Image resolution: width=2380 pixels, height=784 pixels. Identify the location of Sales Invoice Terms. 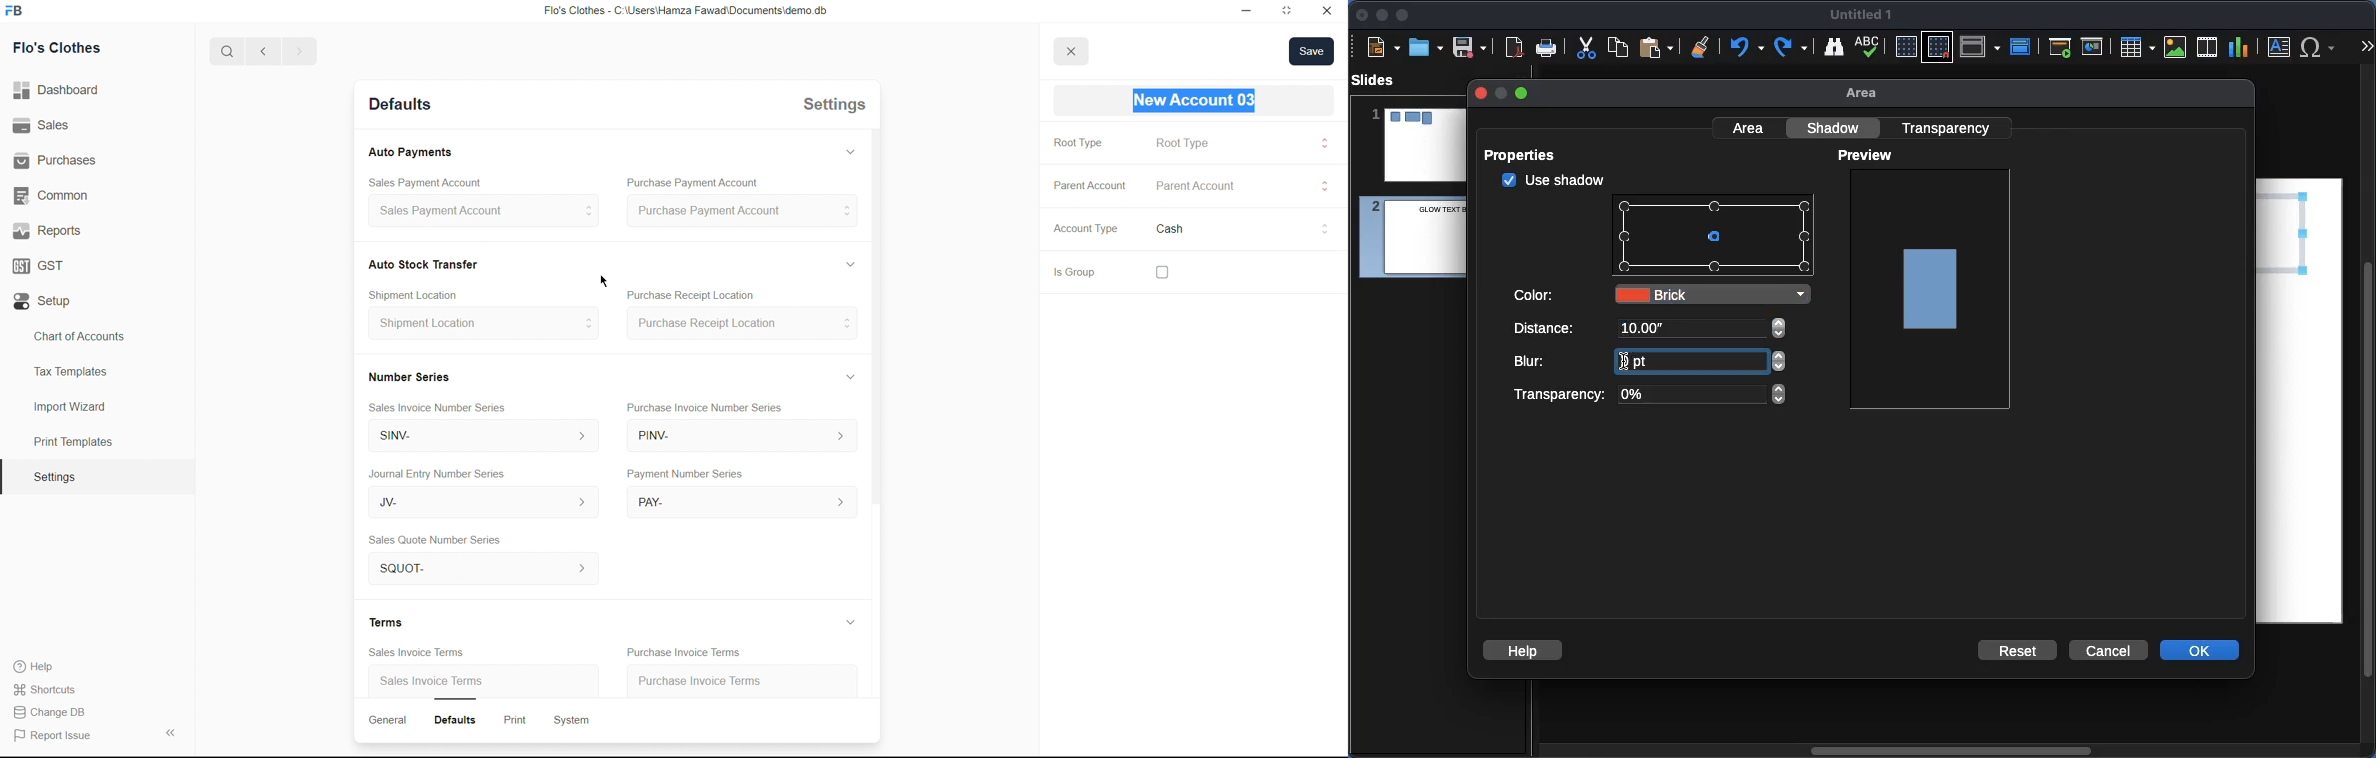
(409, 652).